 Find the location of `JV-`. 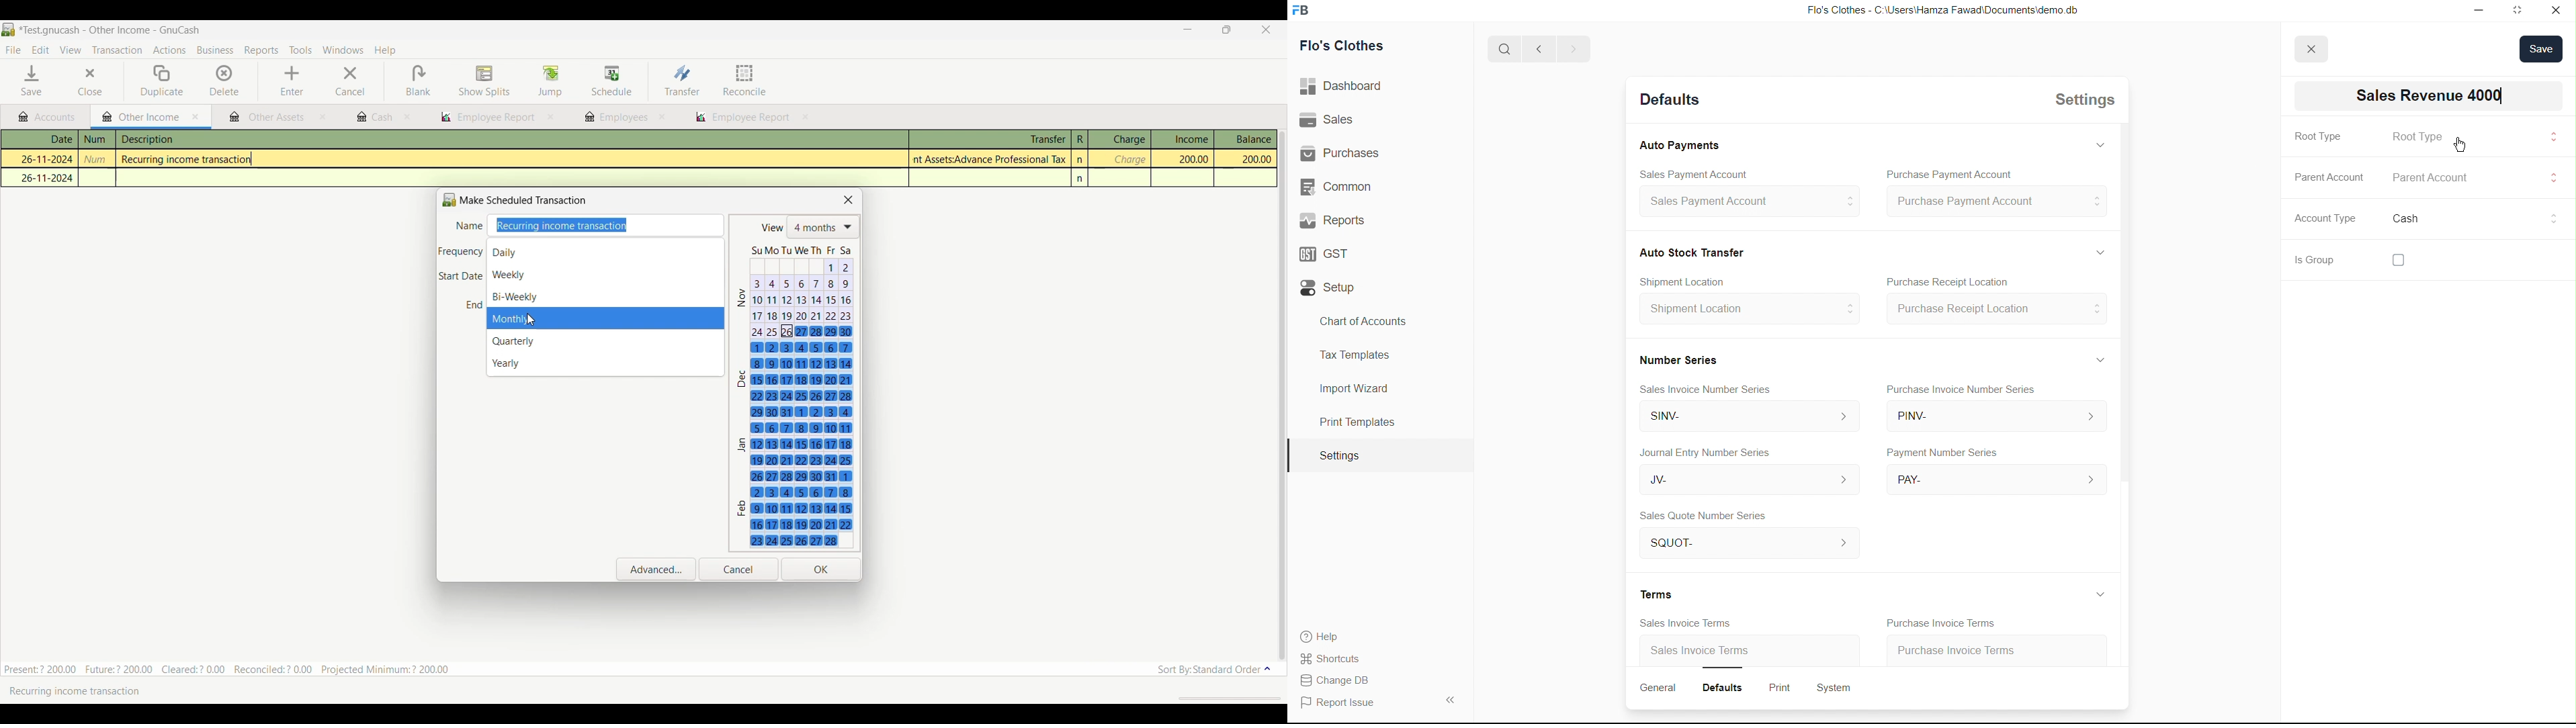

JV- is located at coordinates (1742, 481).